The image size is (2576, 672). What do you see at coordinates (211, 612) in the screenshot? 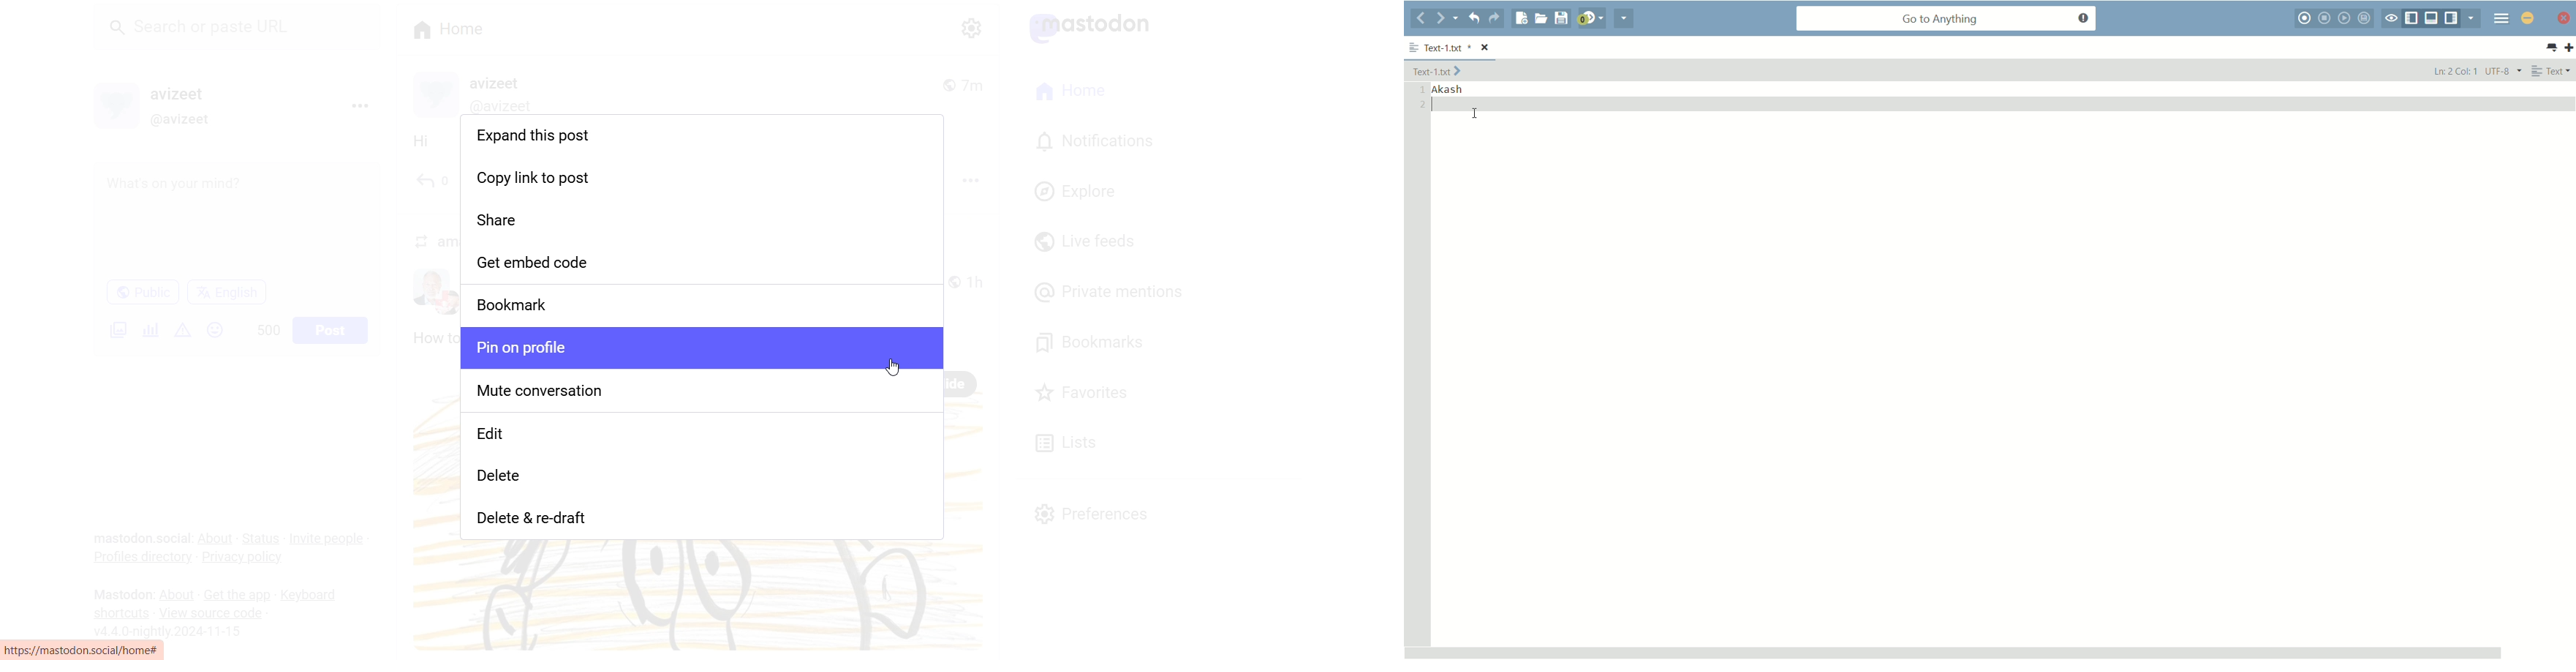
I see `View Source Code` at bounding box center [211, 612].